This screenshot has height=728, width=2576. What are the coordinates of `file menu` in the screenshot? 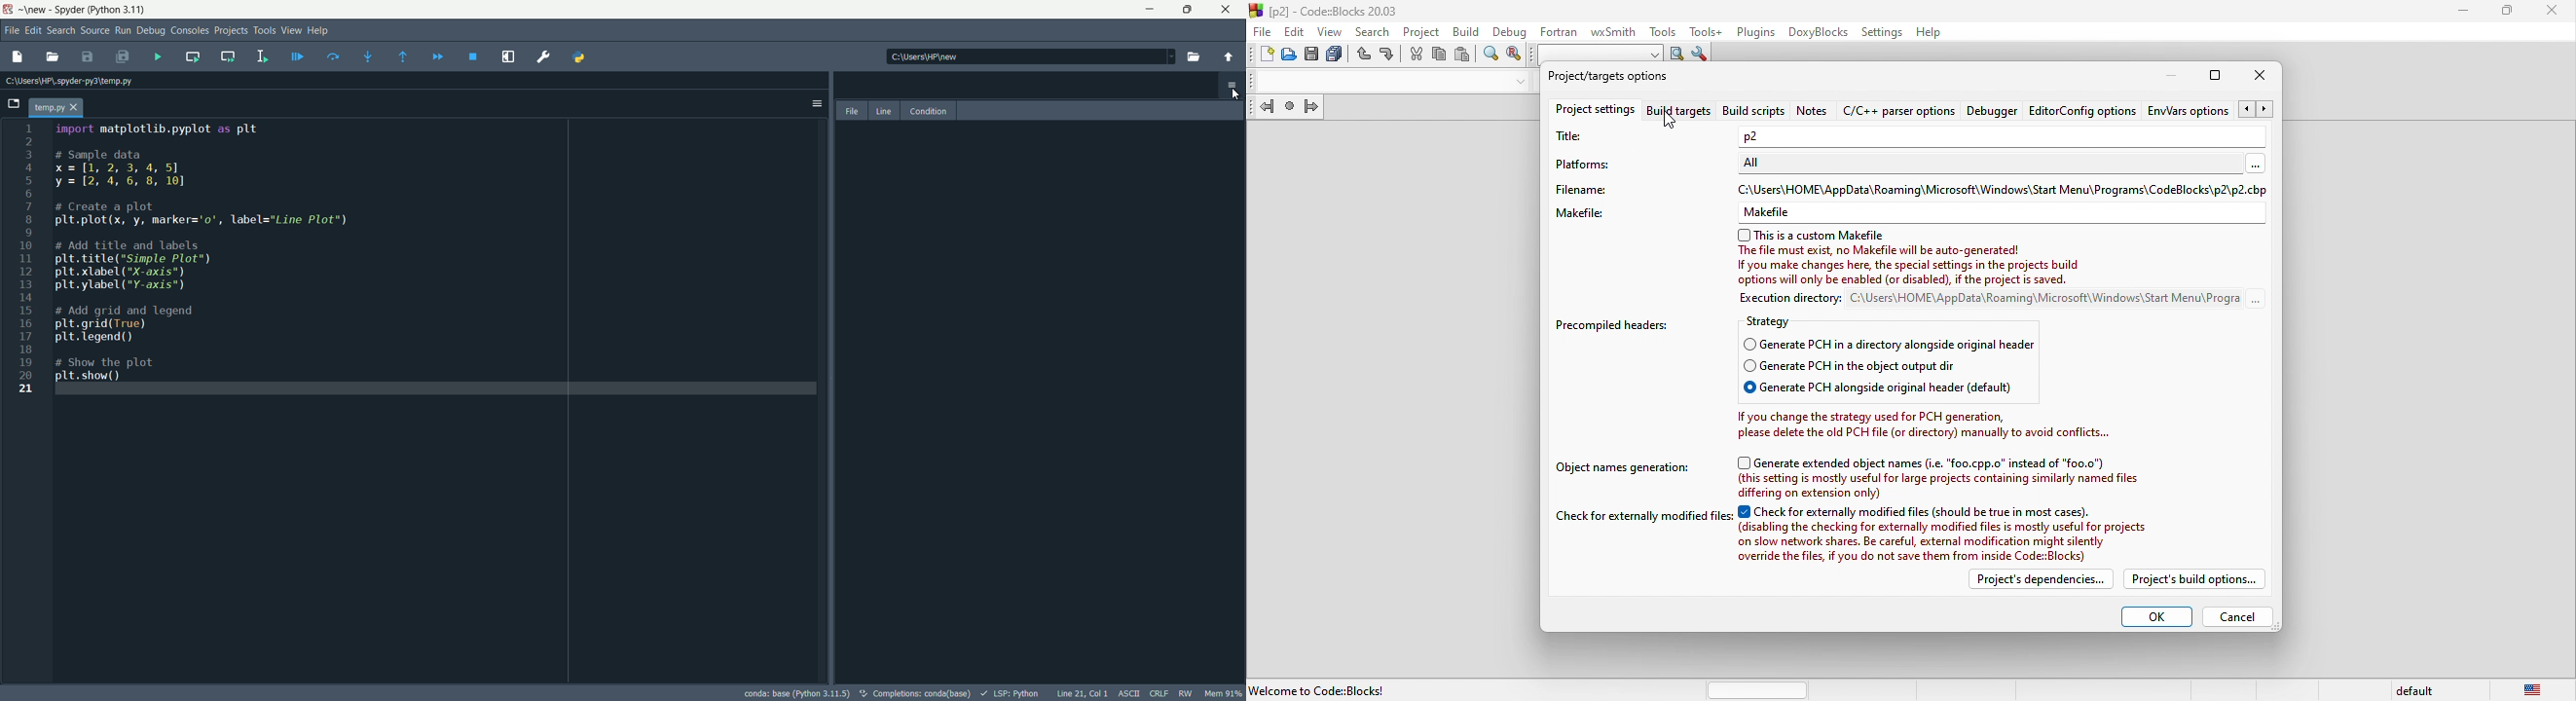 It's located at (10, 29).